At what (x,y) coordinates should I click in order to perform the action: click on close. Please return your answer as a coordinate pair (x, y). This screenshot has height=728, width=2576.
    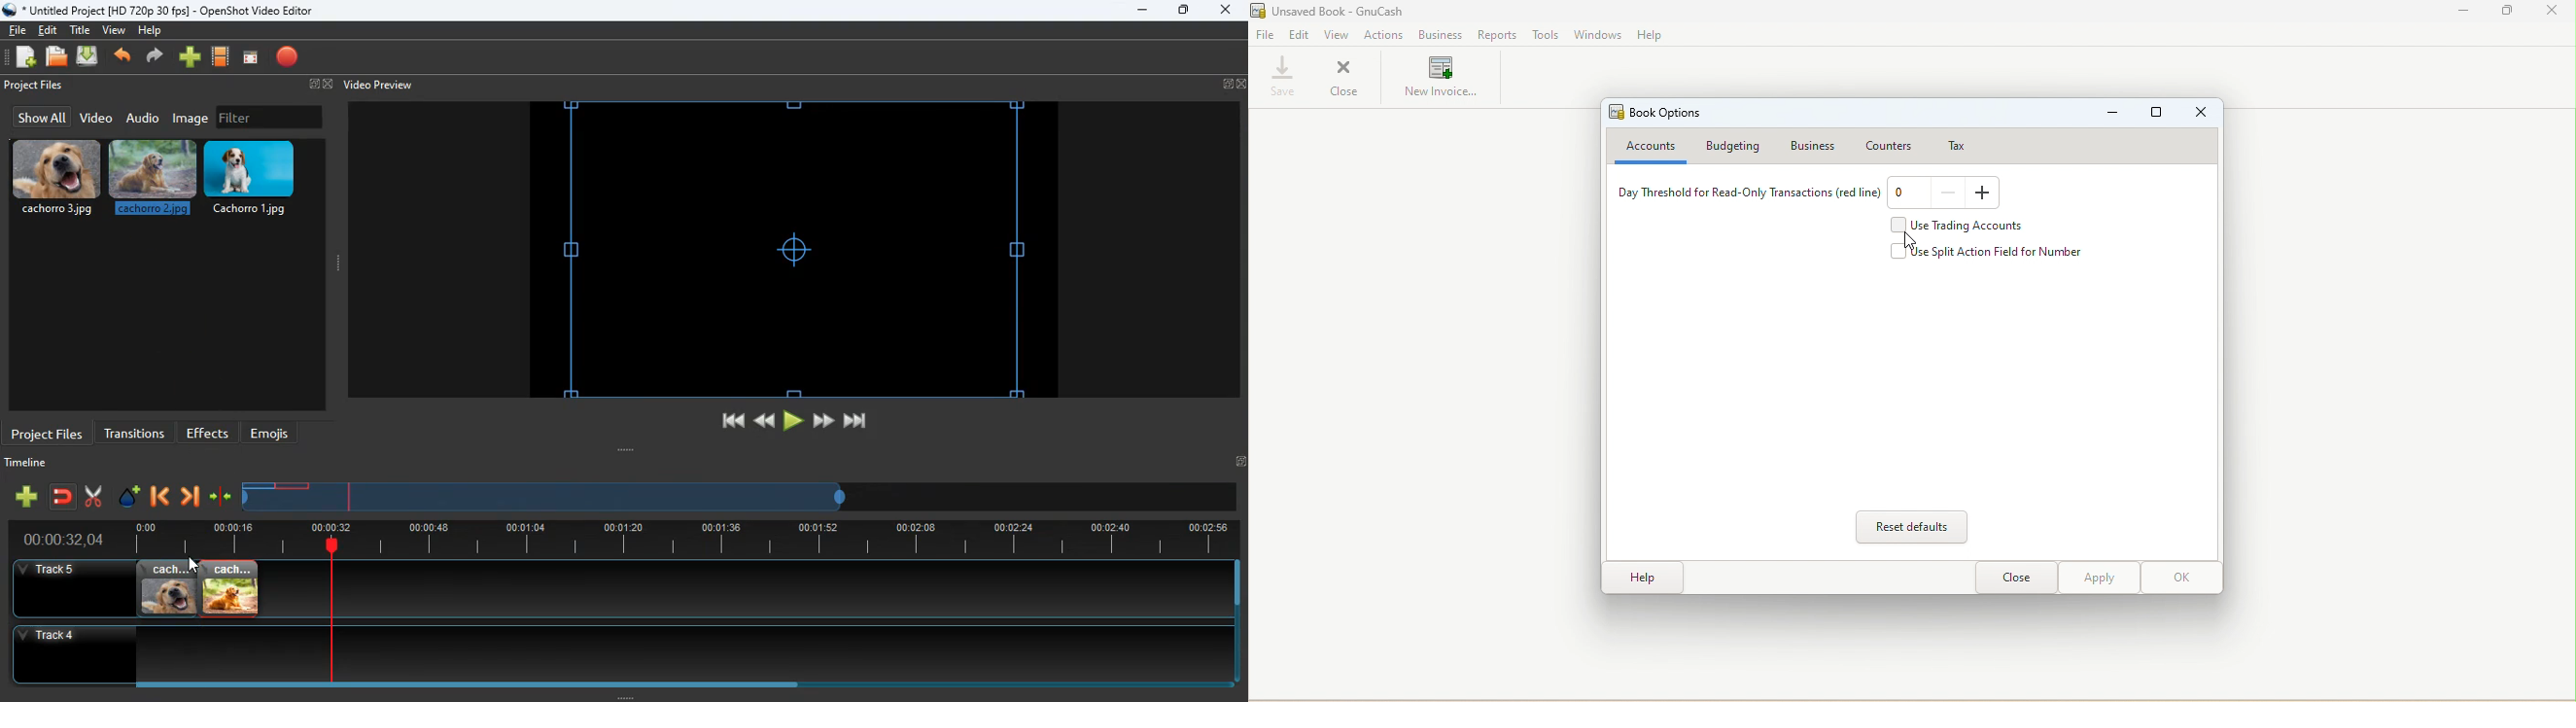
    Looking at the image, I should click on (1225, 11).